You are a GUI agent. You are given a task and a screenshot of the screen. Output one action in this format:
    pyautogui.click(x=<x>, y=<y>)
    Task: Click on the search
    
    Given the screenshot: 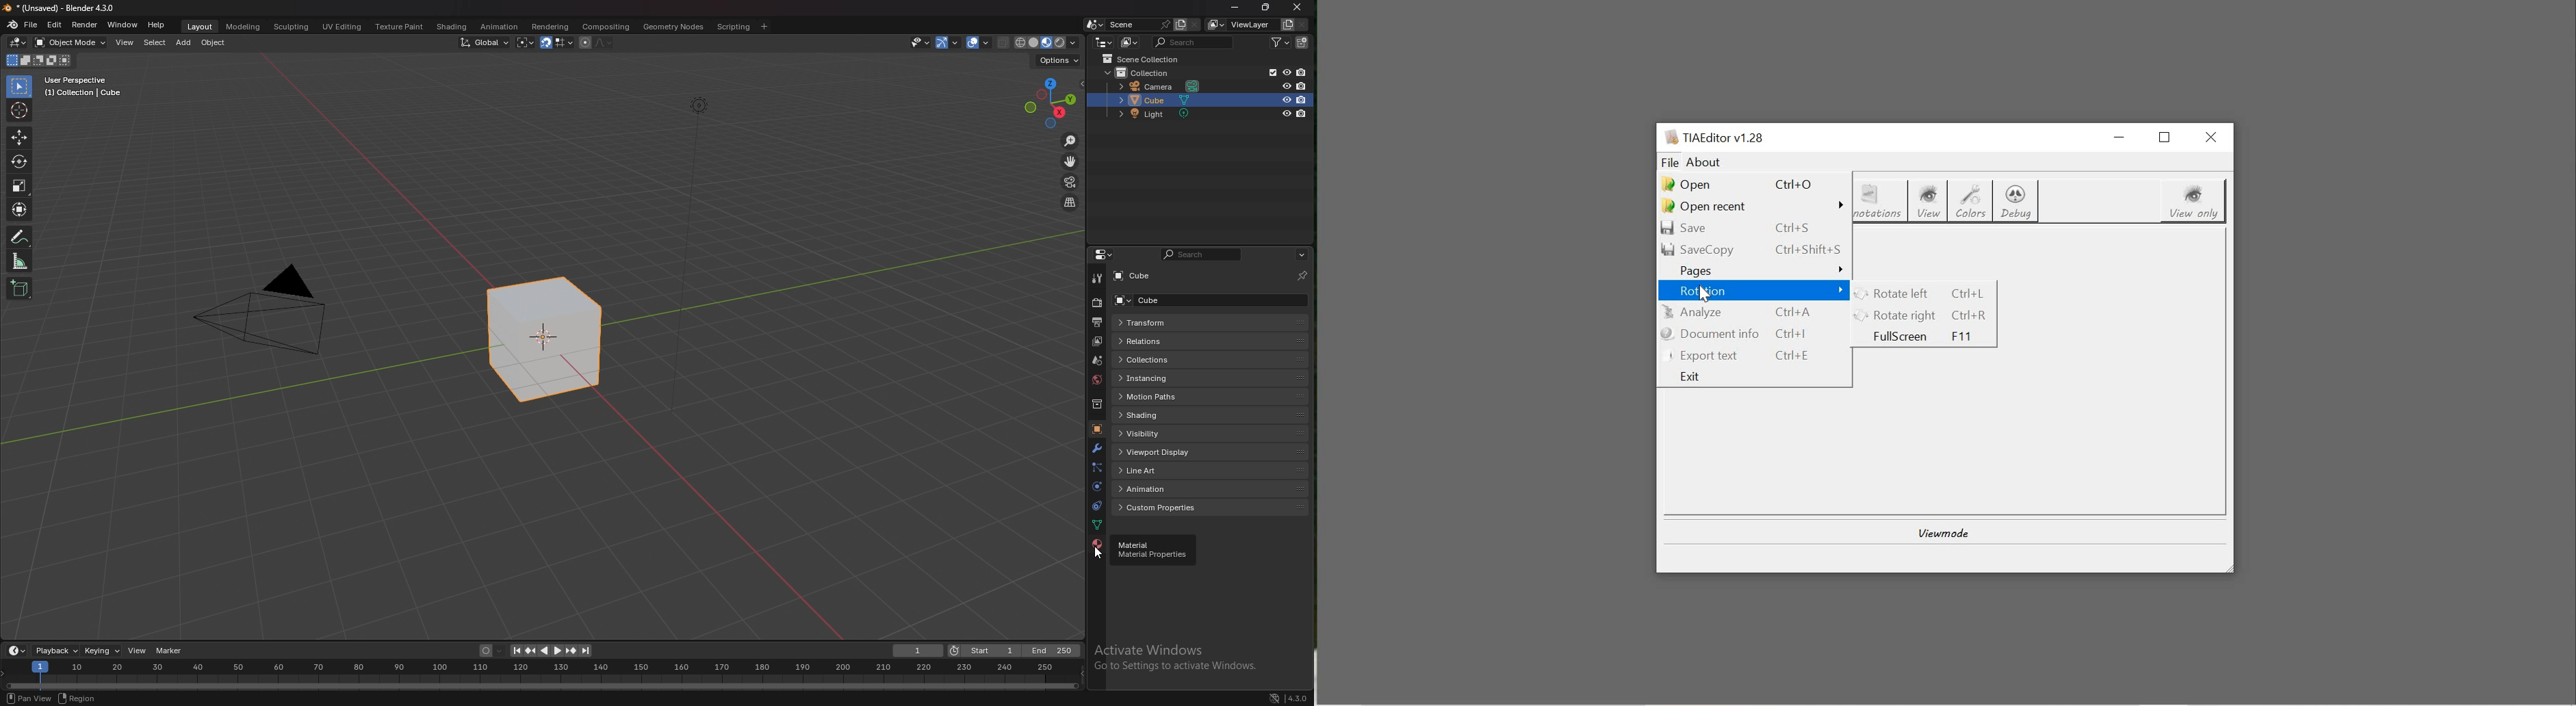 What is the action you would take?
    pyautogui.click(x=1196, y=42)
    